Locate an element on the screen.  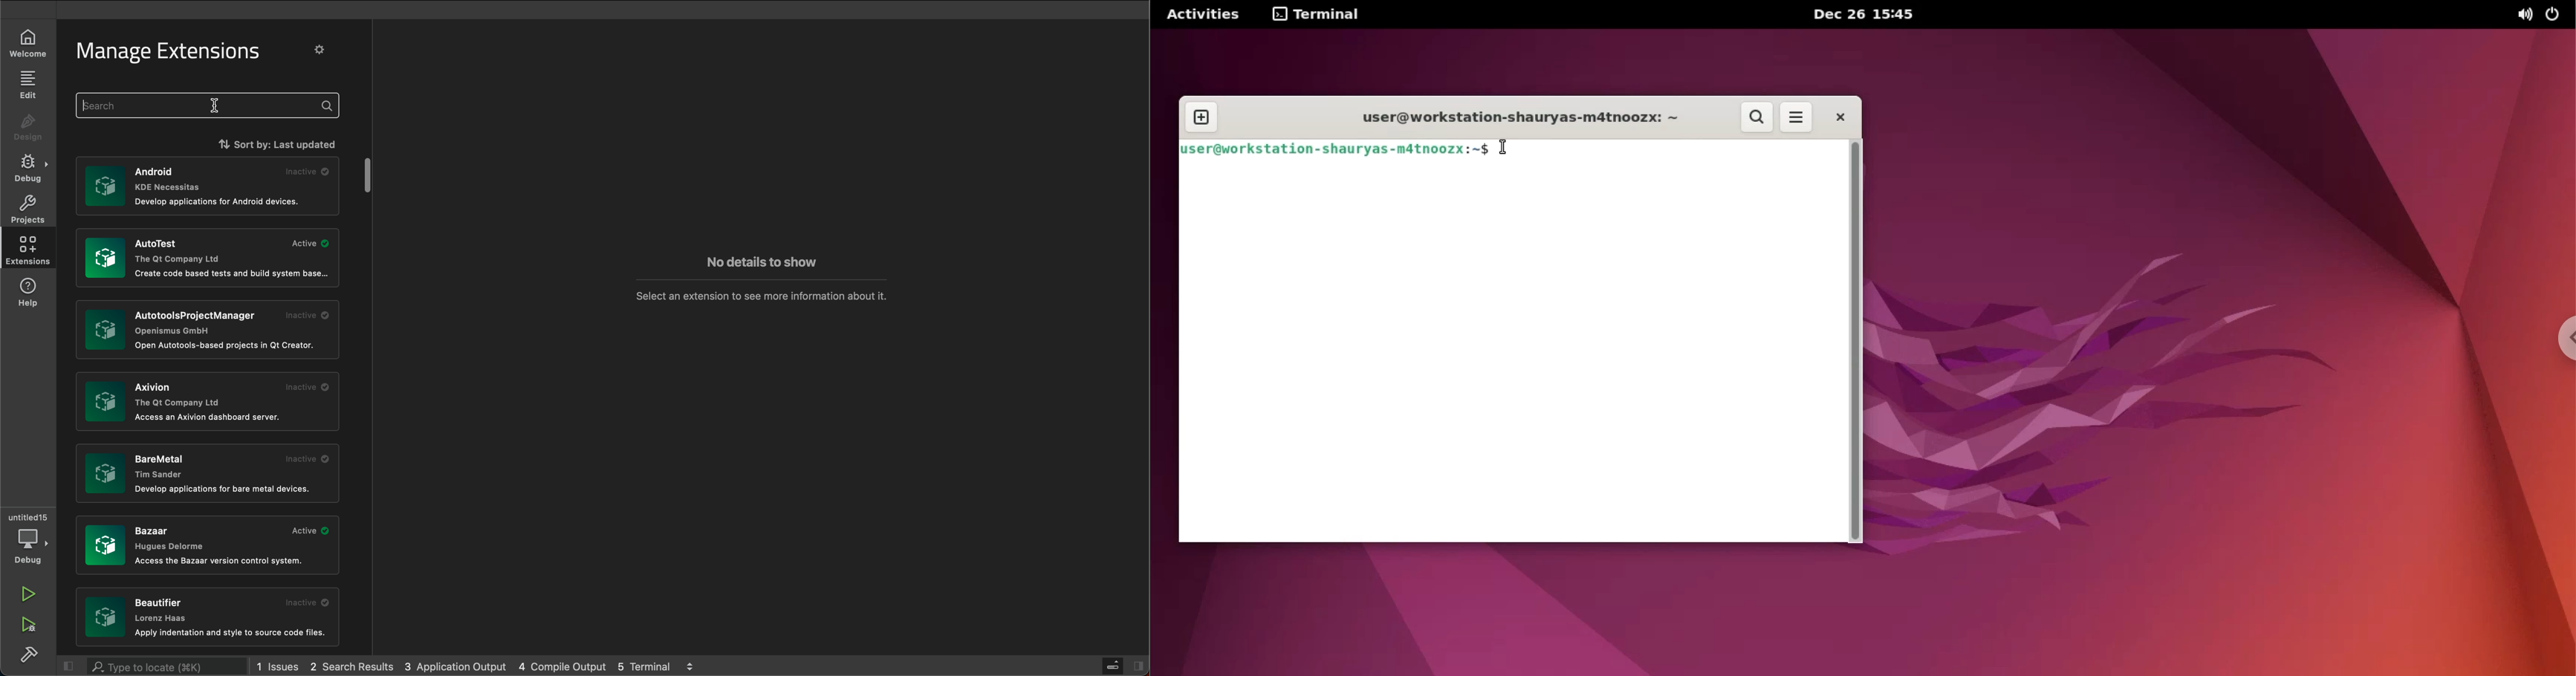
extension text is located at coordinates (209, 417).